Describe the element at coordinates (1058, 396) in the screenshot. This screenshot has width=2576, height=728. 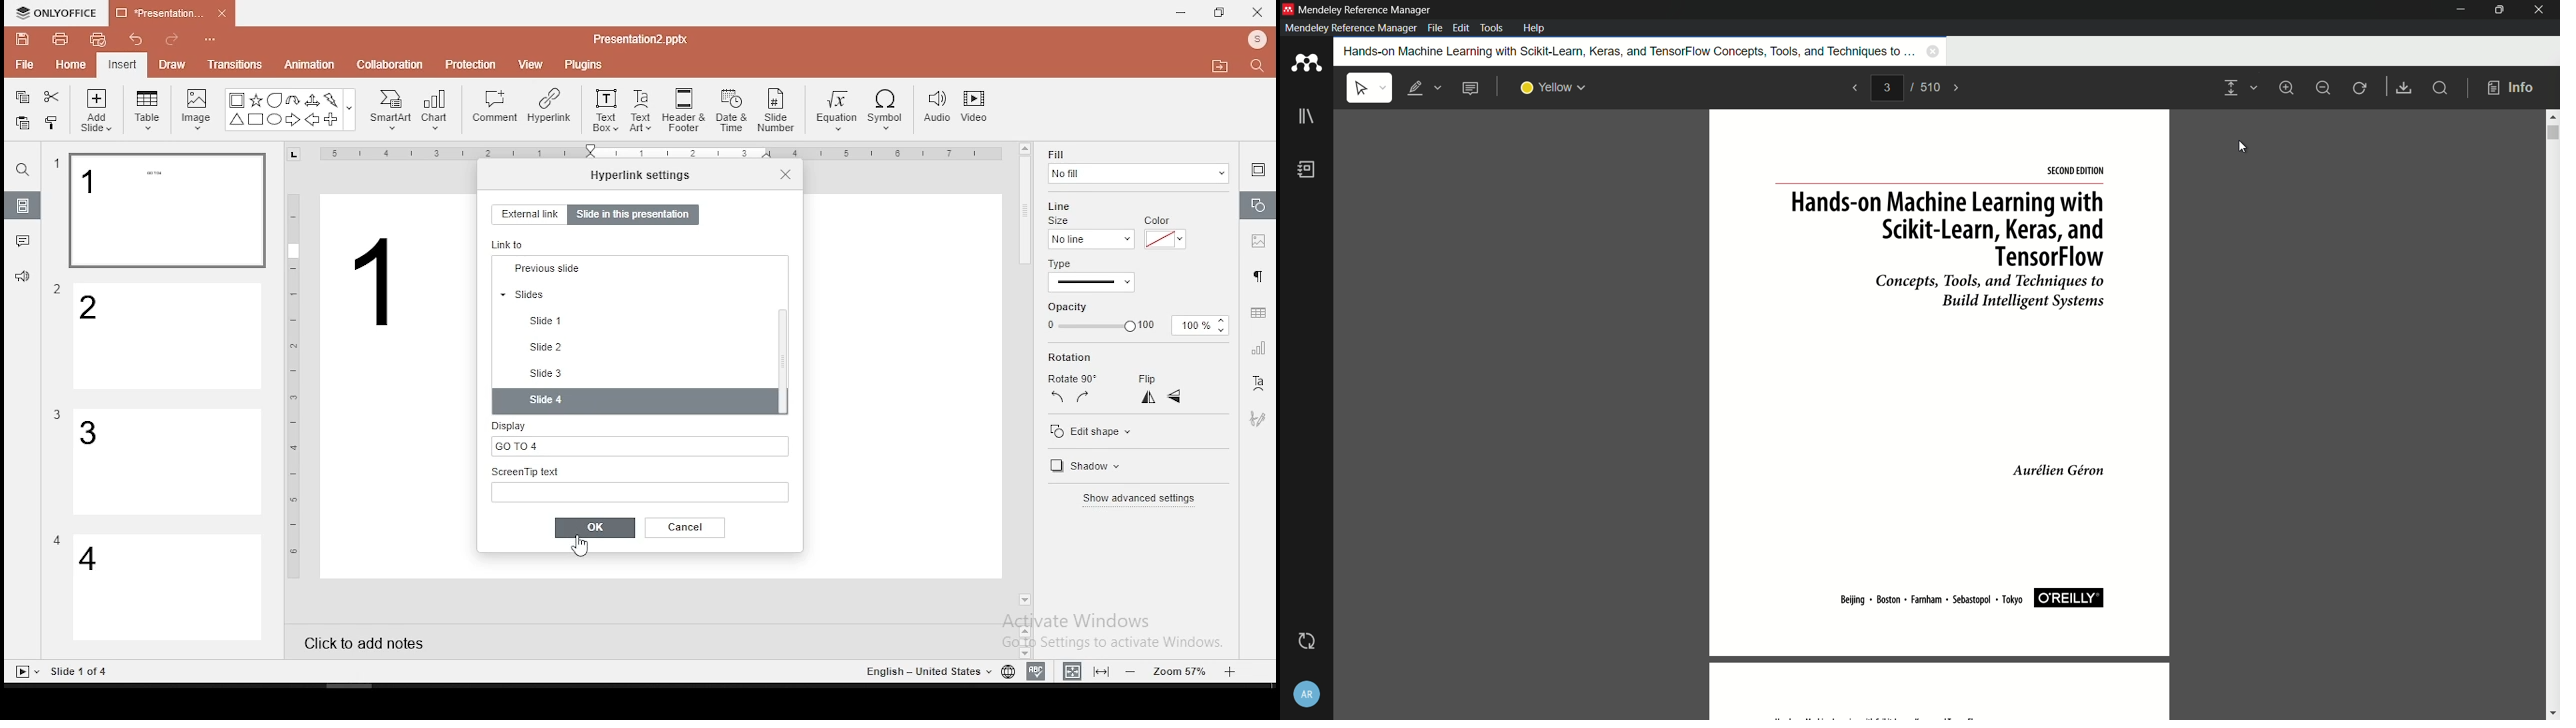
I see `rotate 90 counterclockwise` at that location.